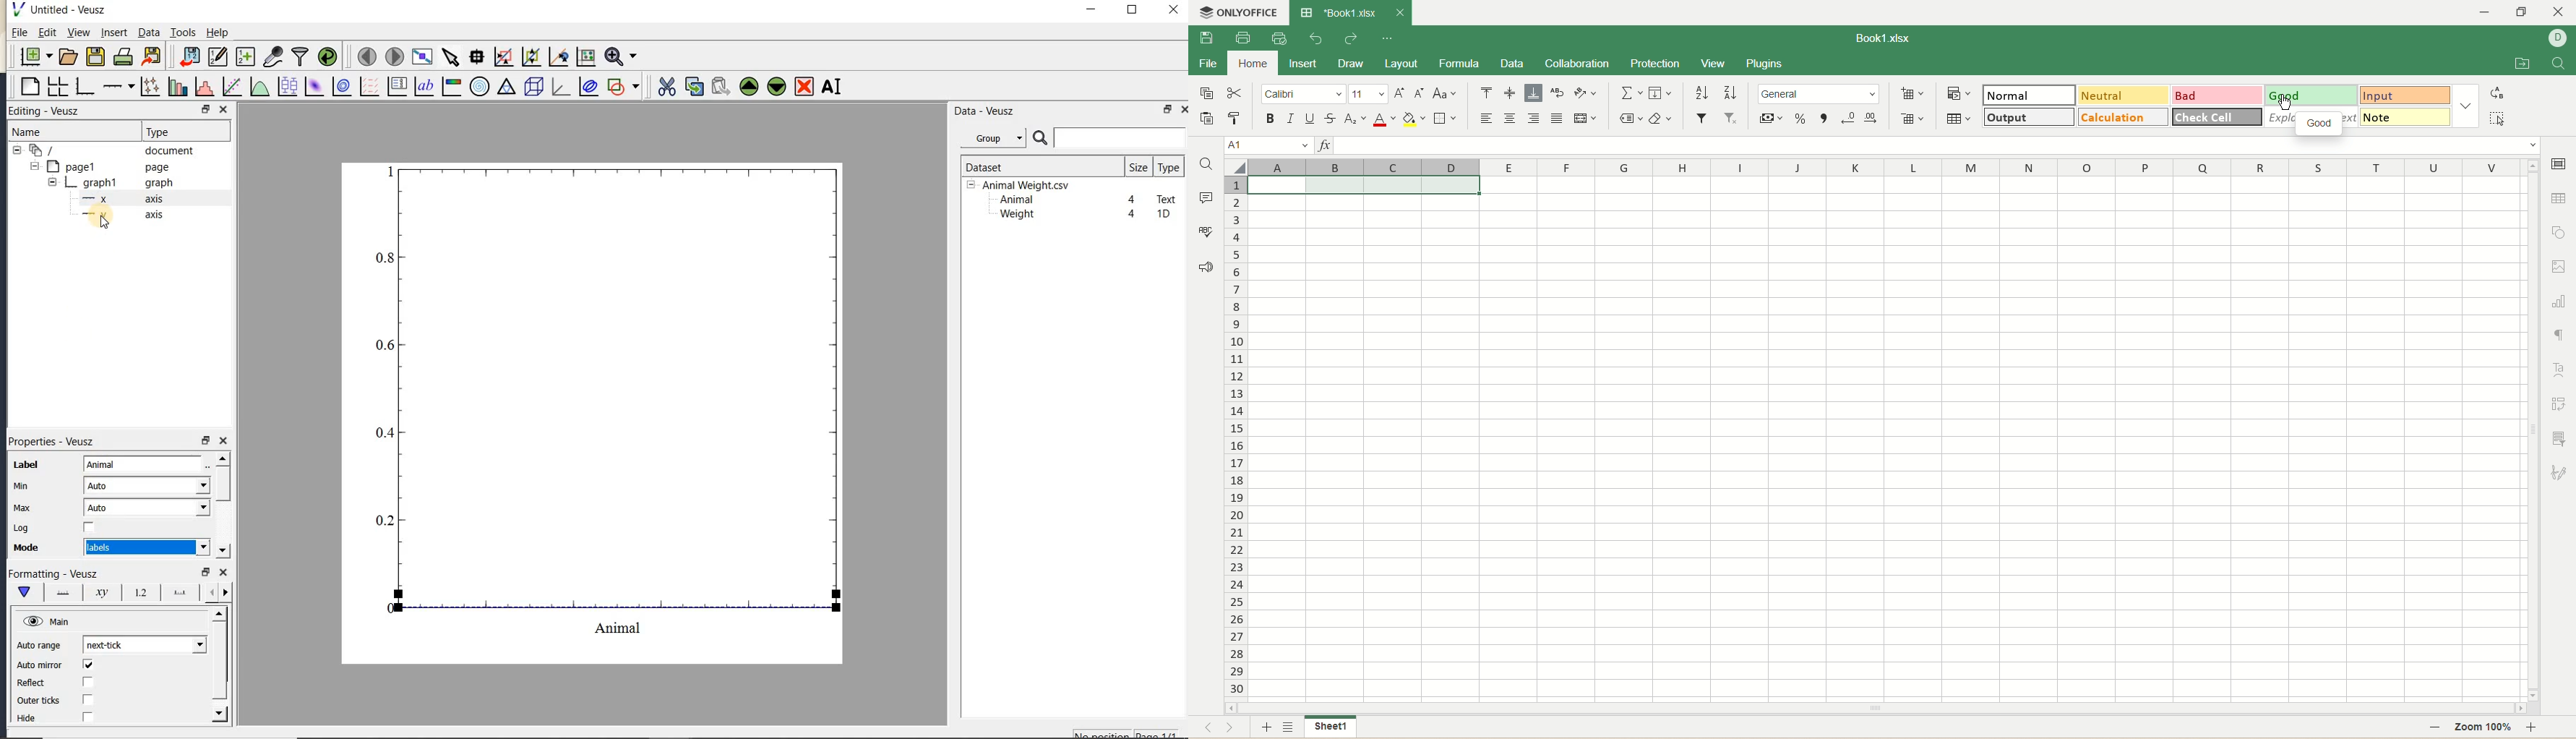 The height and width of the screenshot is (756, 2576). Describe the element at coordinates (1133, 200) in the screenshot. I see `4` at that location.